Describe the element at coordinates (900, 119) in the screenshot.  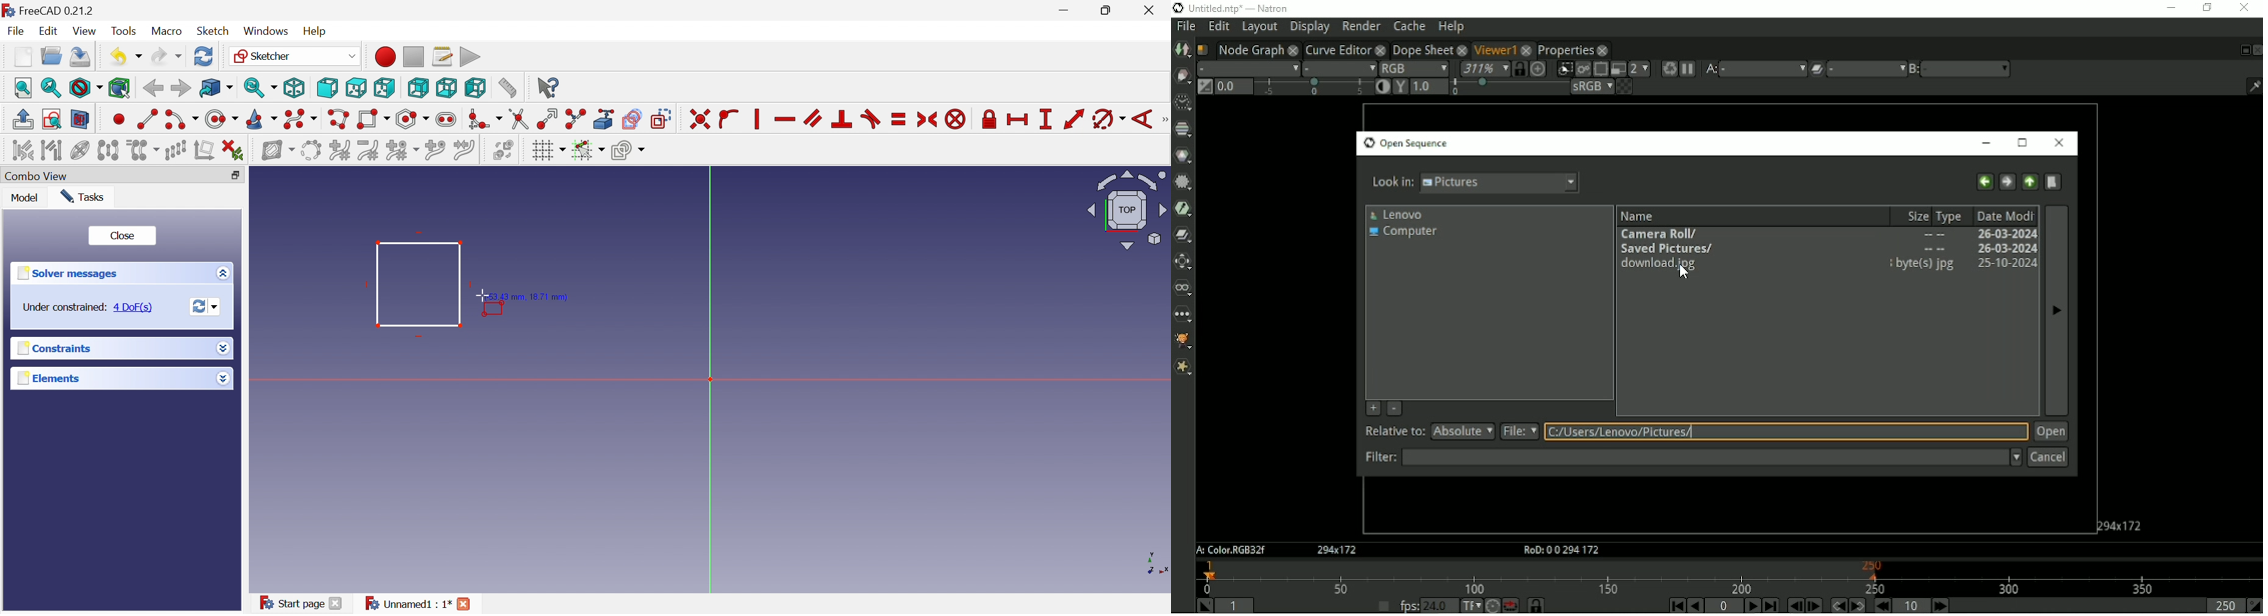
I see `Constrain equal` at that location.